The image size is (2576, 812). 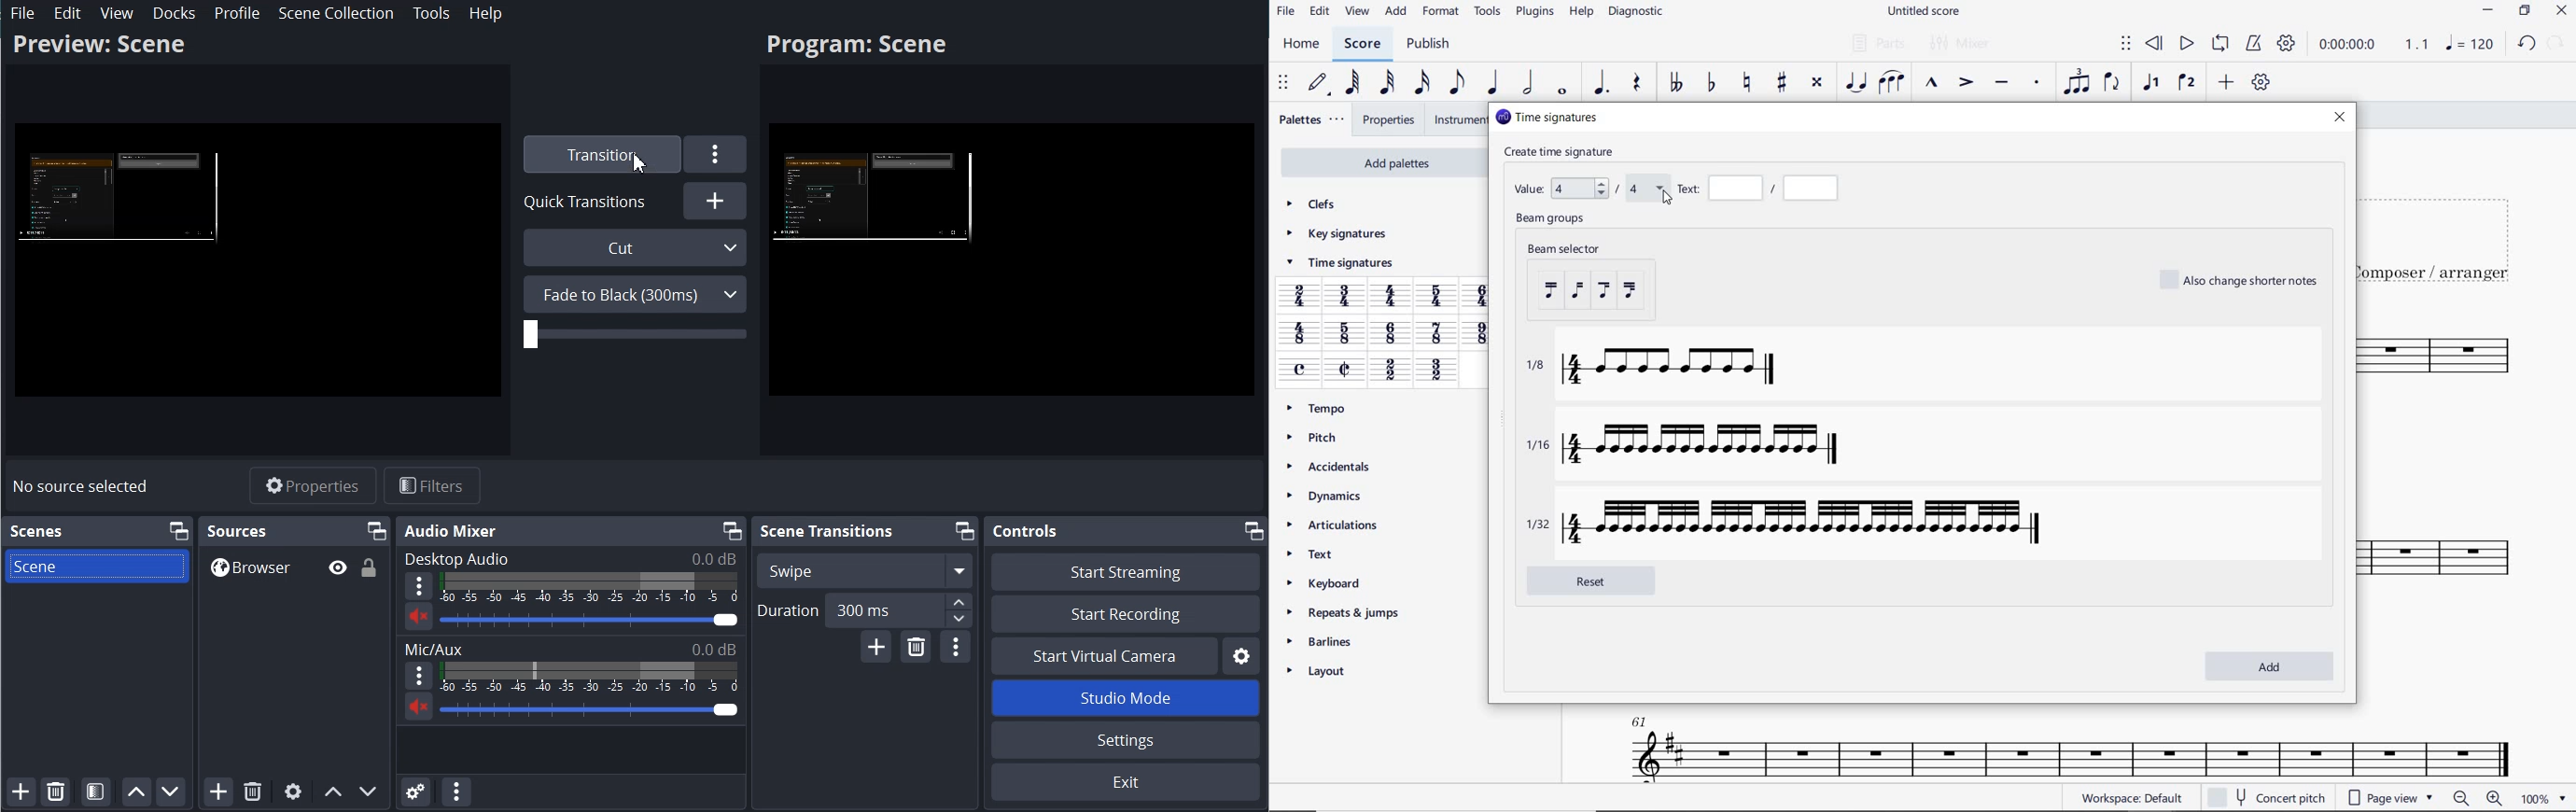 What do you see at coordinates (253, 791) in the screenshot?
I see `Remove selected Source` at bounding box center [253, 791].